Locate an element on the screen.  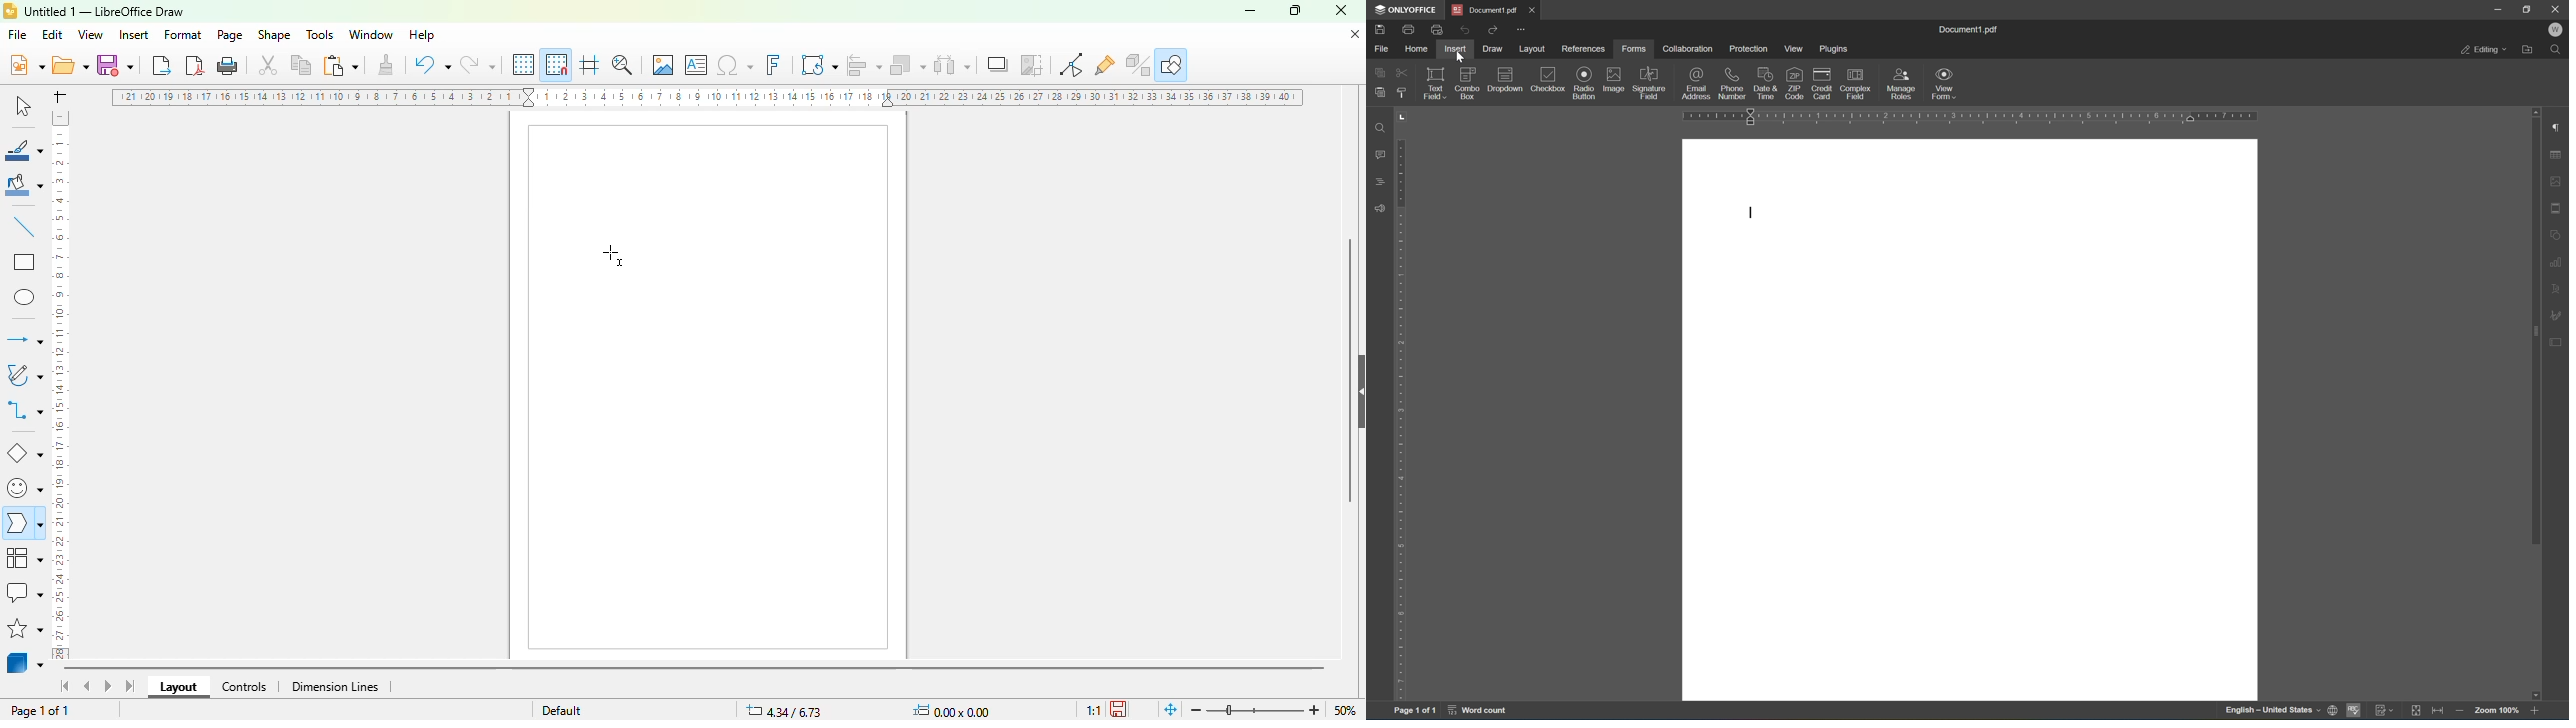
tools is located at coordinates (319, 34).